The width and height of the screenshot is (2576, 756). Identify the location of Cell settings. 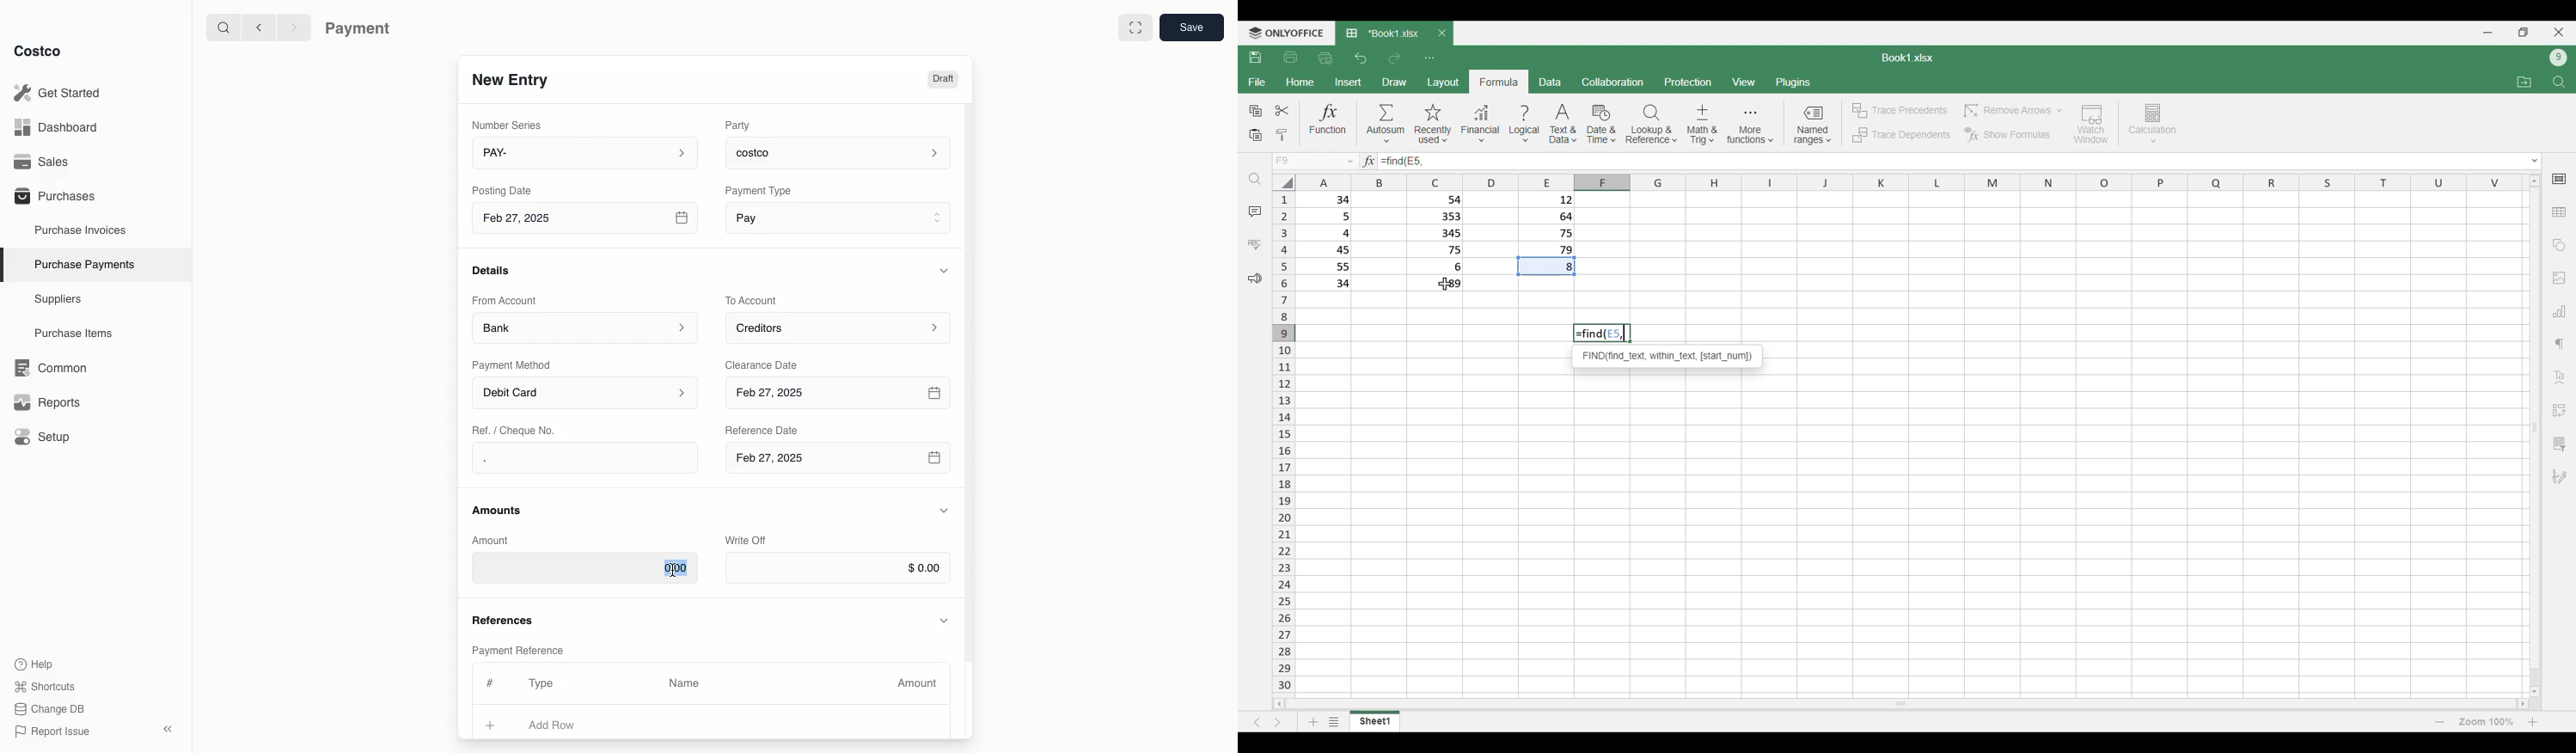
(2560, 179).